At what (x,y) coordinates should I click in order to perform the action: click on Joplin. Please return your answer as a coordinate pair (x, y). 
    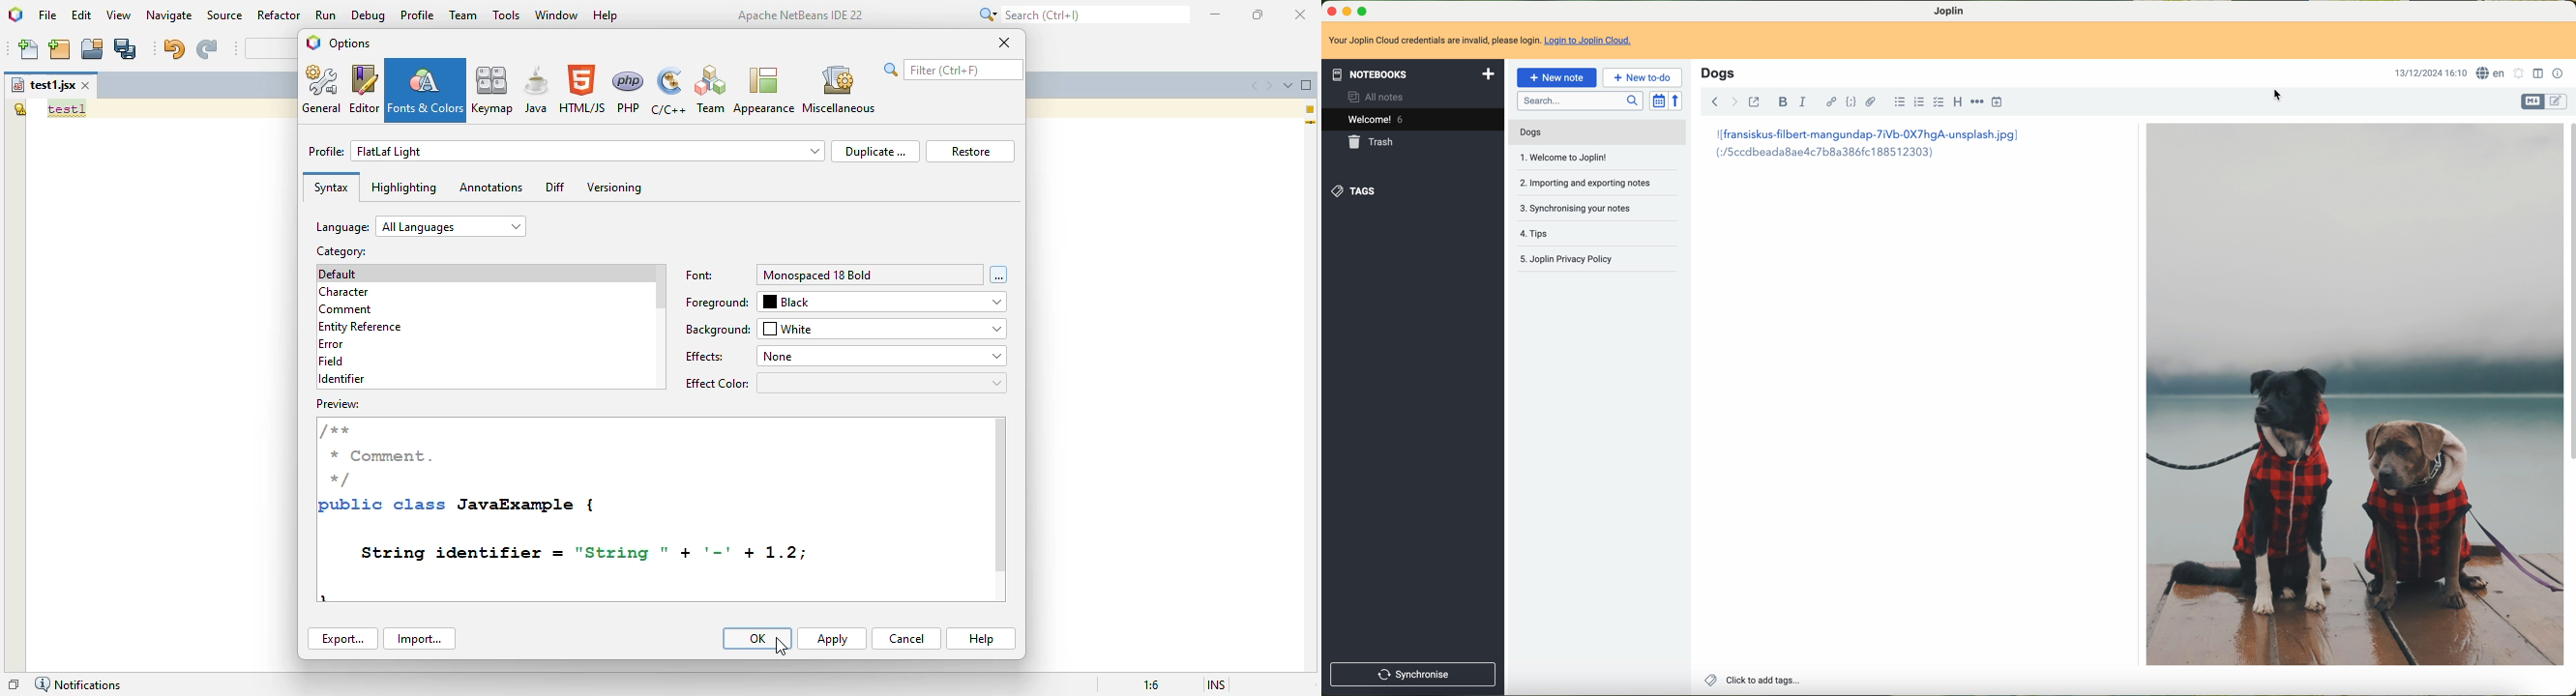
    Looking at the image, I should click on (1951, 10).